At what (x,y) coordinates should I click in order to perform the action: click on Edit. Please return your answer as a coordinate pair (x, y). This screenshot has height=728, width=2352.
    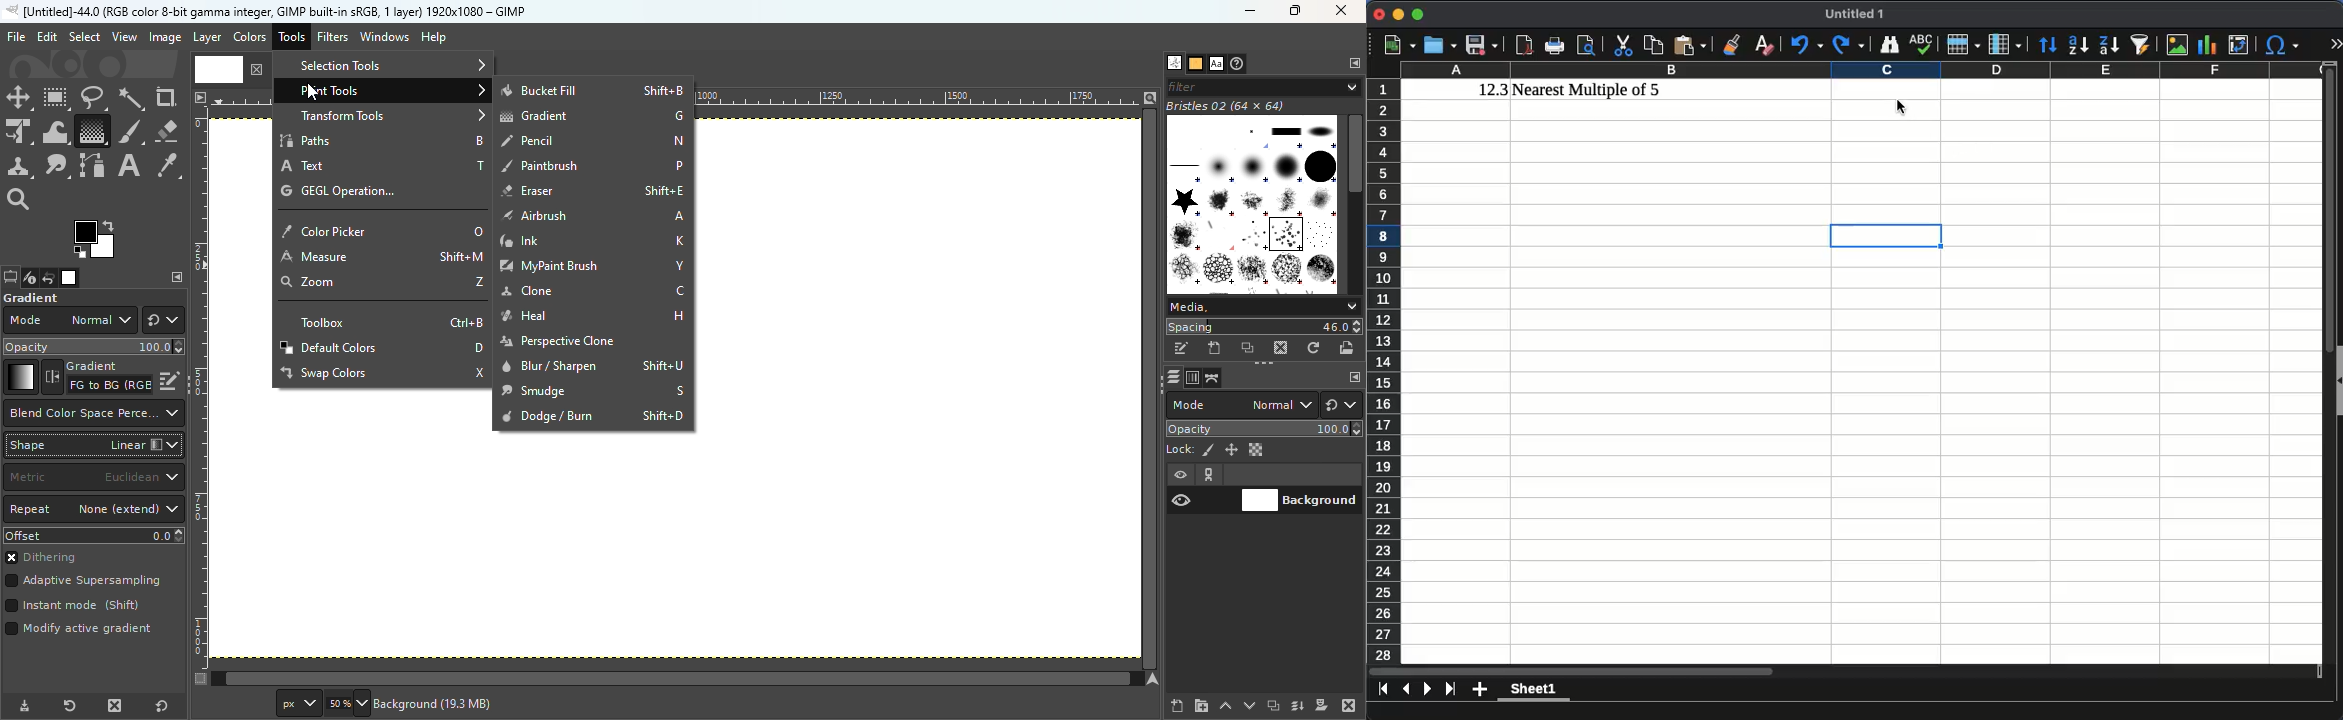
    Looking at the image, I should click on (47, 37).